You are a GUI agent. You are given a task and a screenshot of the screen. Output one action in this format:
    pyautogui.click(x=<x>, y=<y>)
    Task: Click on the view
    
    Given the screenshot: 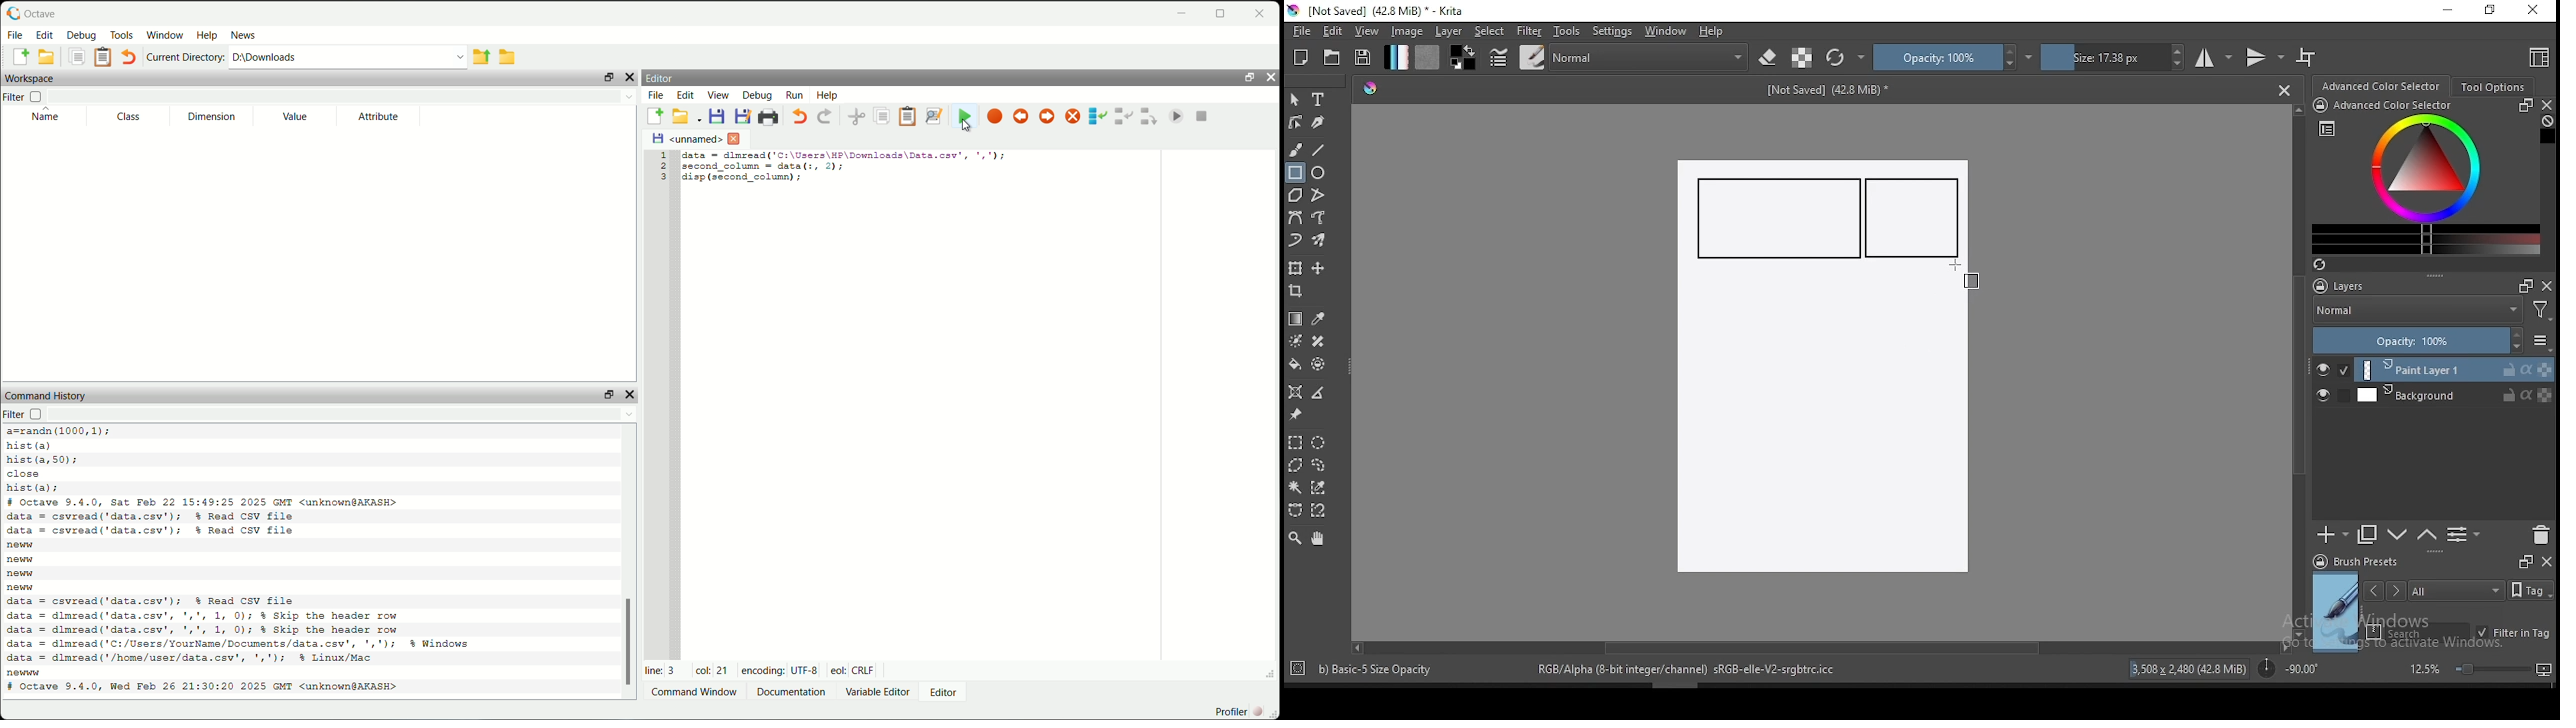 What is the action you would take?
    pyautogui.click(x=1366, y=31)
    